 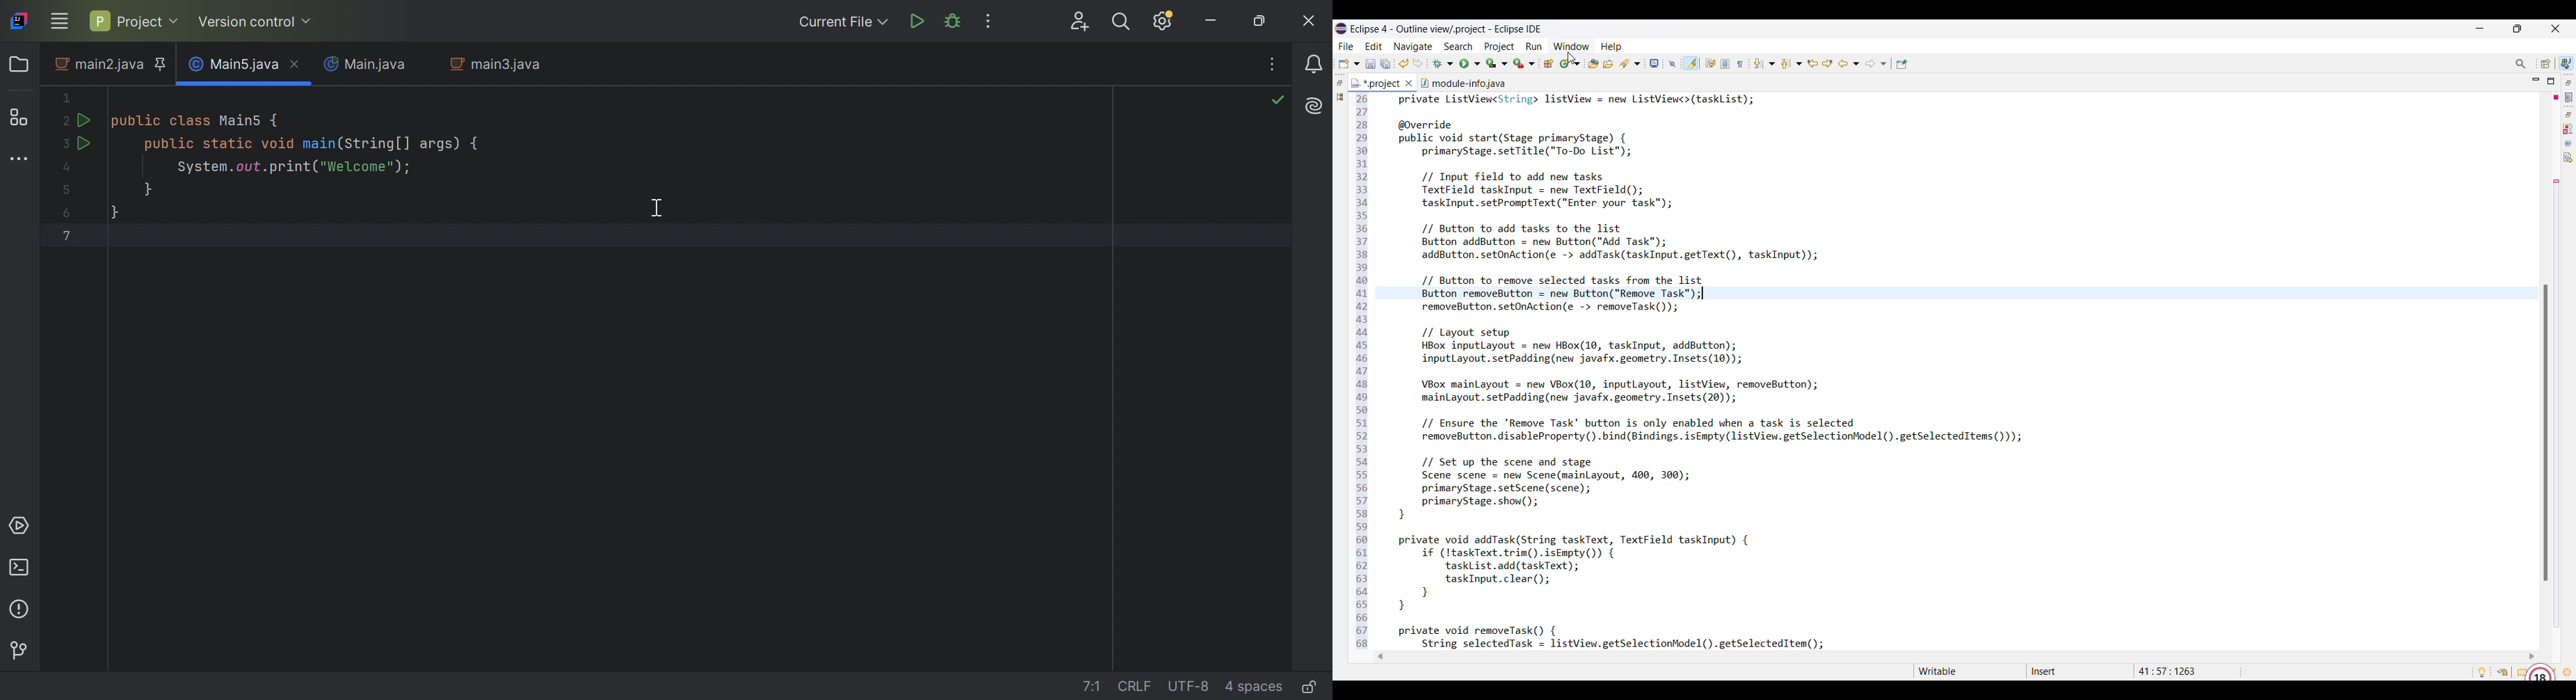 I want to click on Maximize, so click(x=2551, y=81).